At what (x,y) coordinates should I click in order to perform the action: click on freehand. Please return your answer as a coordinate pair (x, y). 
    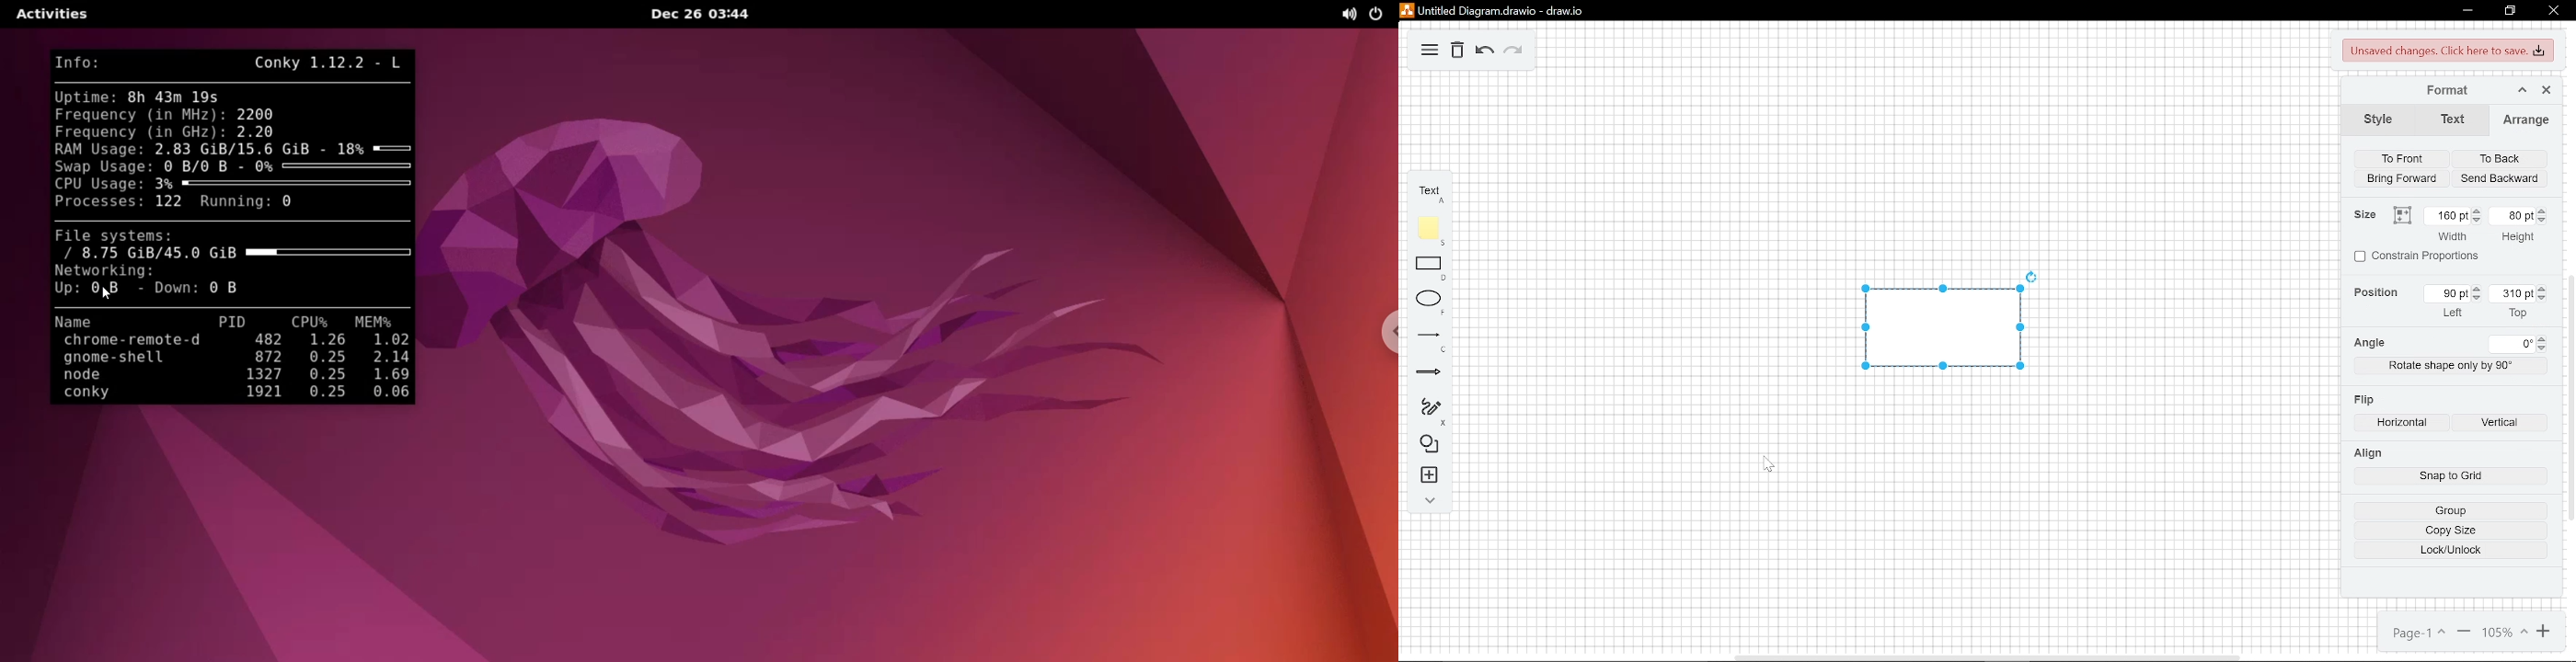
    Looking at the image, I should click on (1433, 411).